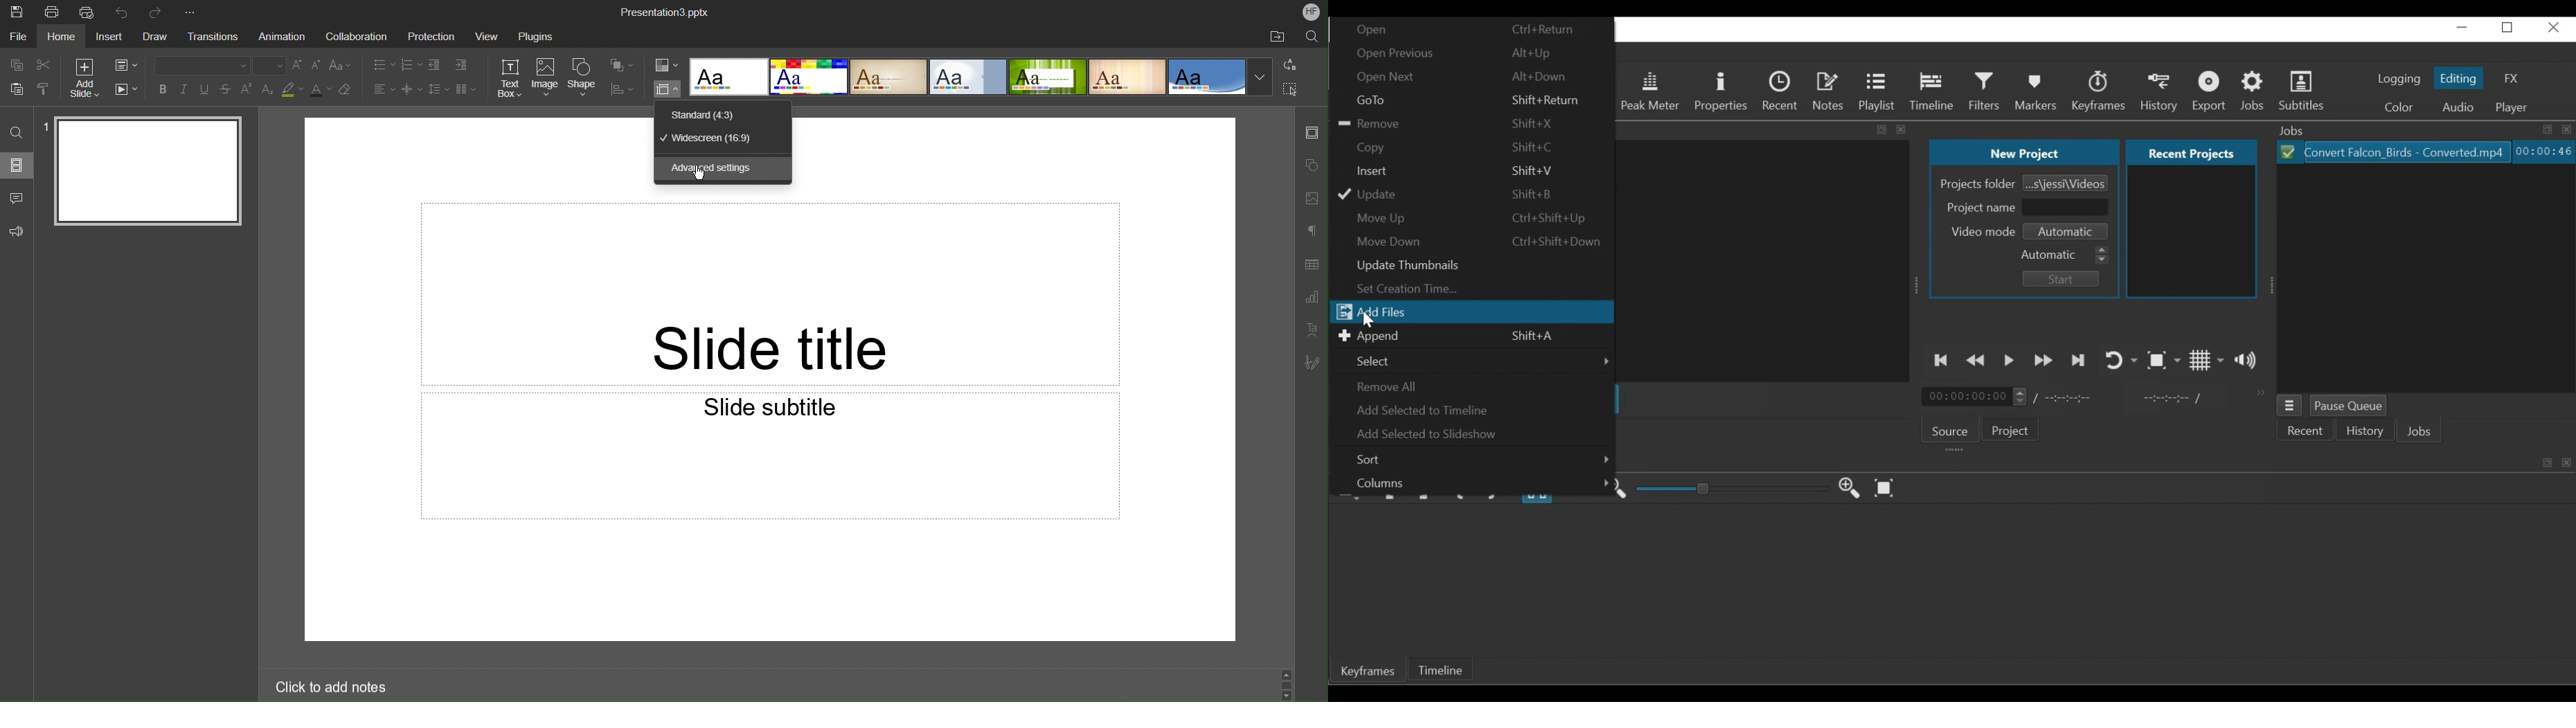  What do you see at coordinates (17, 165) in the screenshot?
I see `Slides` at bounding box center [17, 165].